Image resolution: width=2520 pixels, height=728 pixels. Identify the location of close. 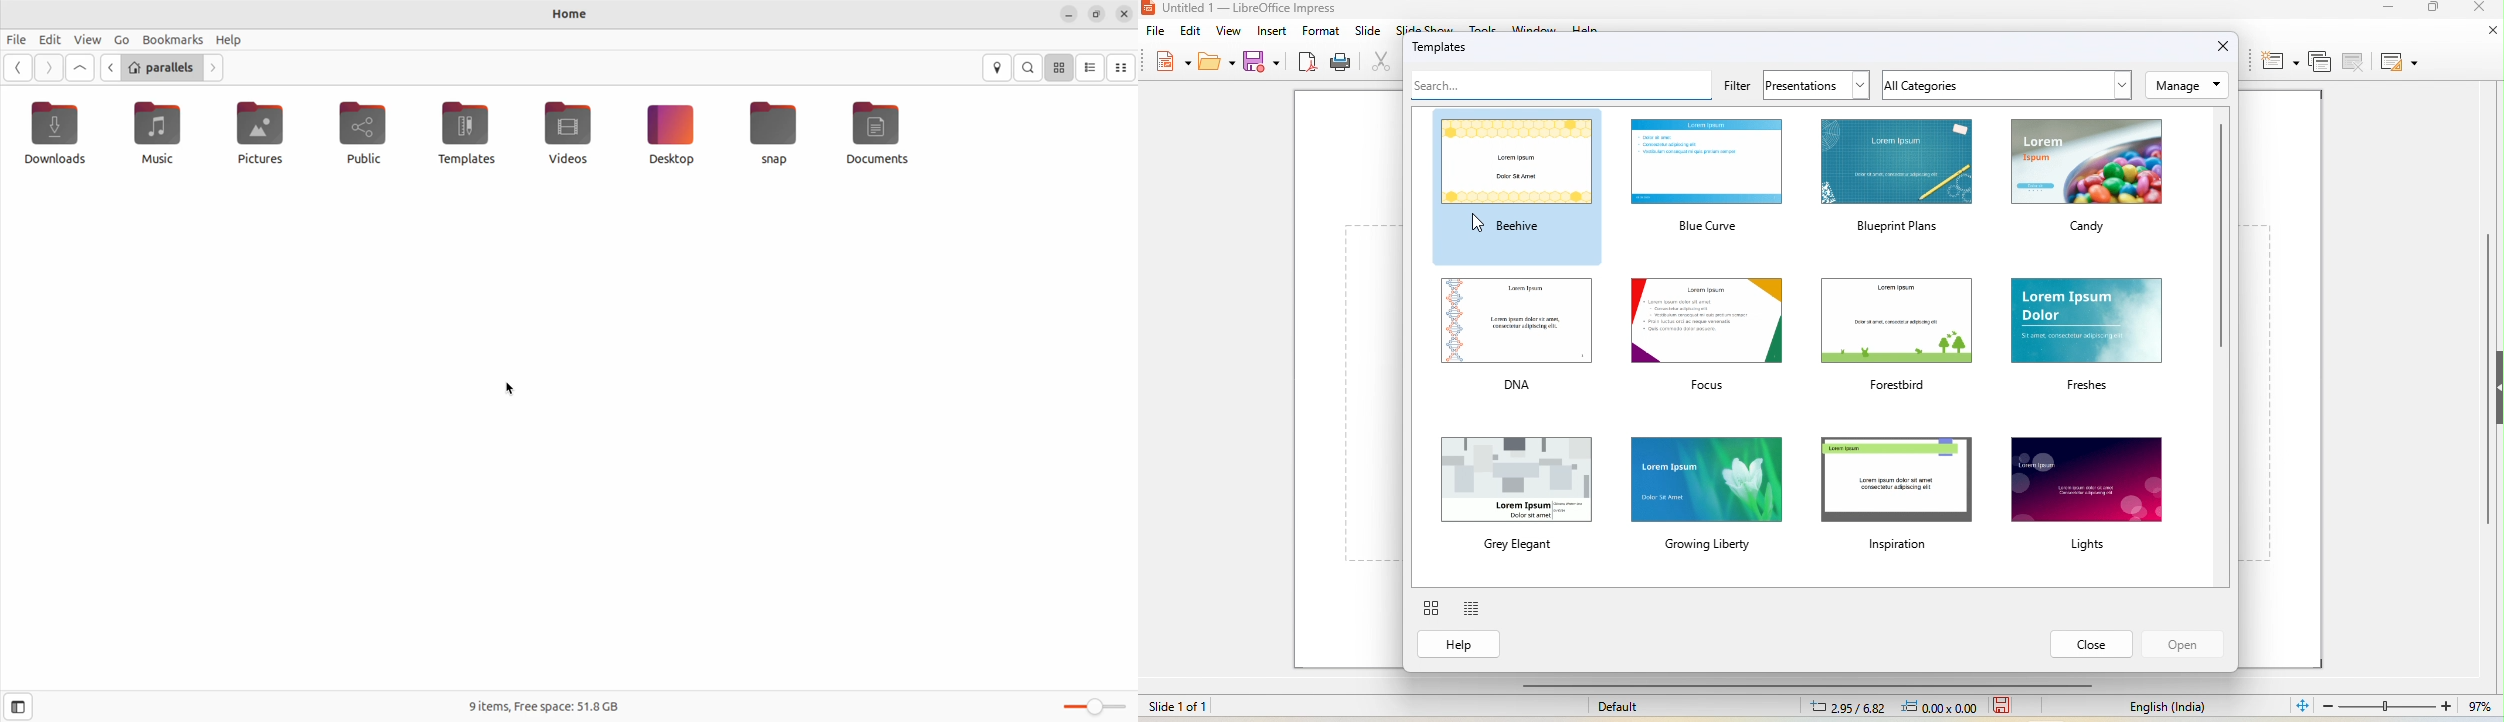
(2225, 45).